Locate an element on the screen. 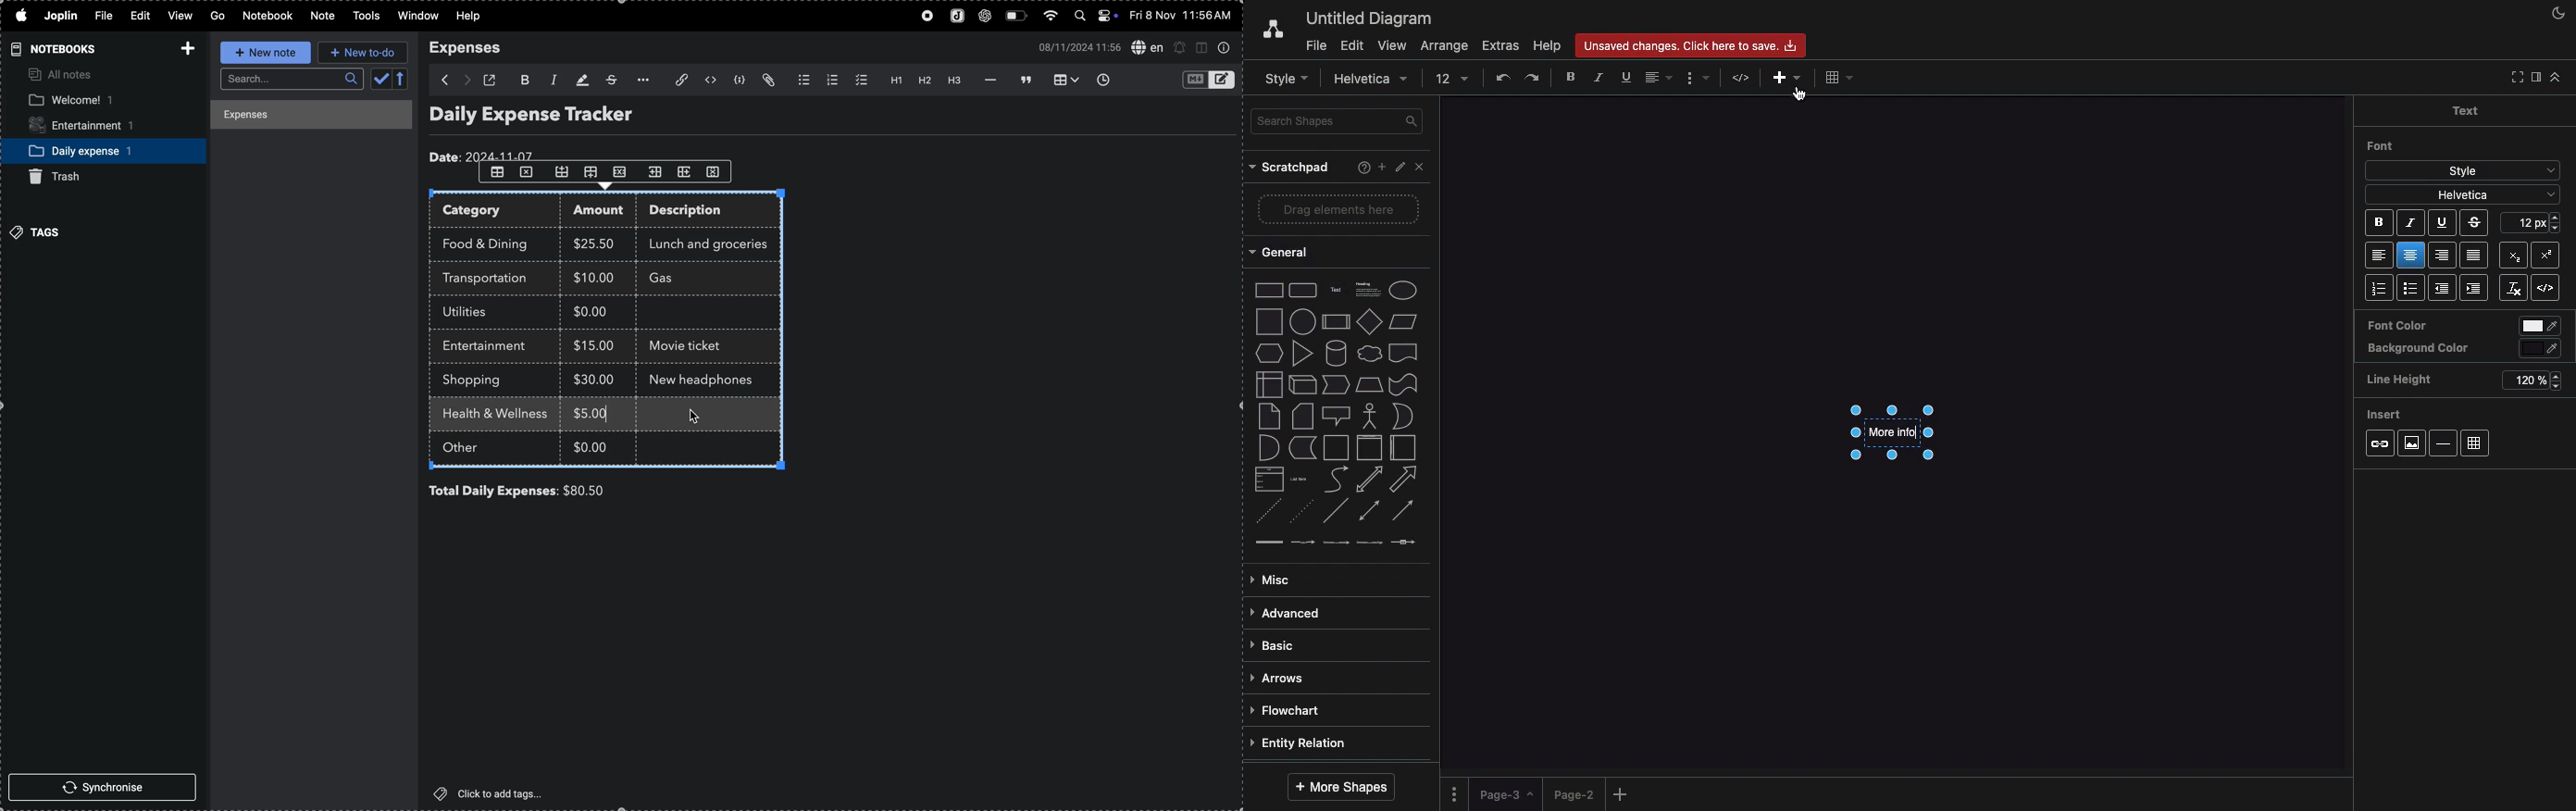  Line is located at coordinates (1336, 510).